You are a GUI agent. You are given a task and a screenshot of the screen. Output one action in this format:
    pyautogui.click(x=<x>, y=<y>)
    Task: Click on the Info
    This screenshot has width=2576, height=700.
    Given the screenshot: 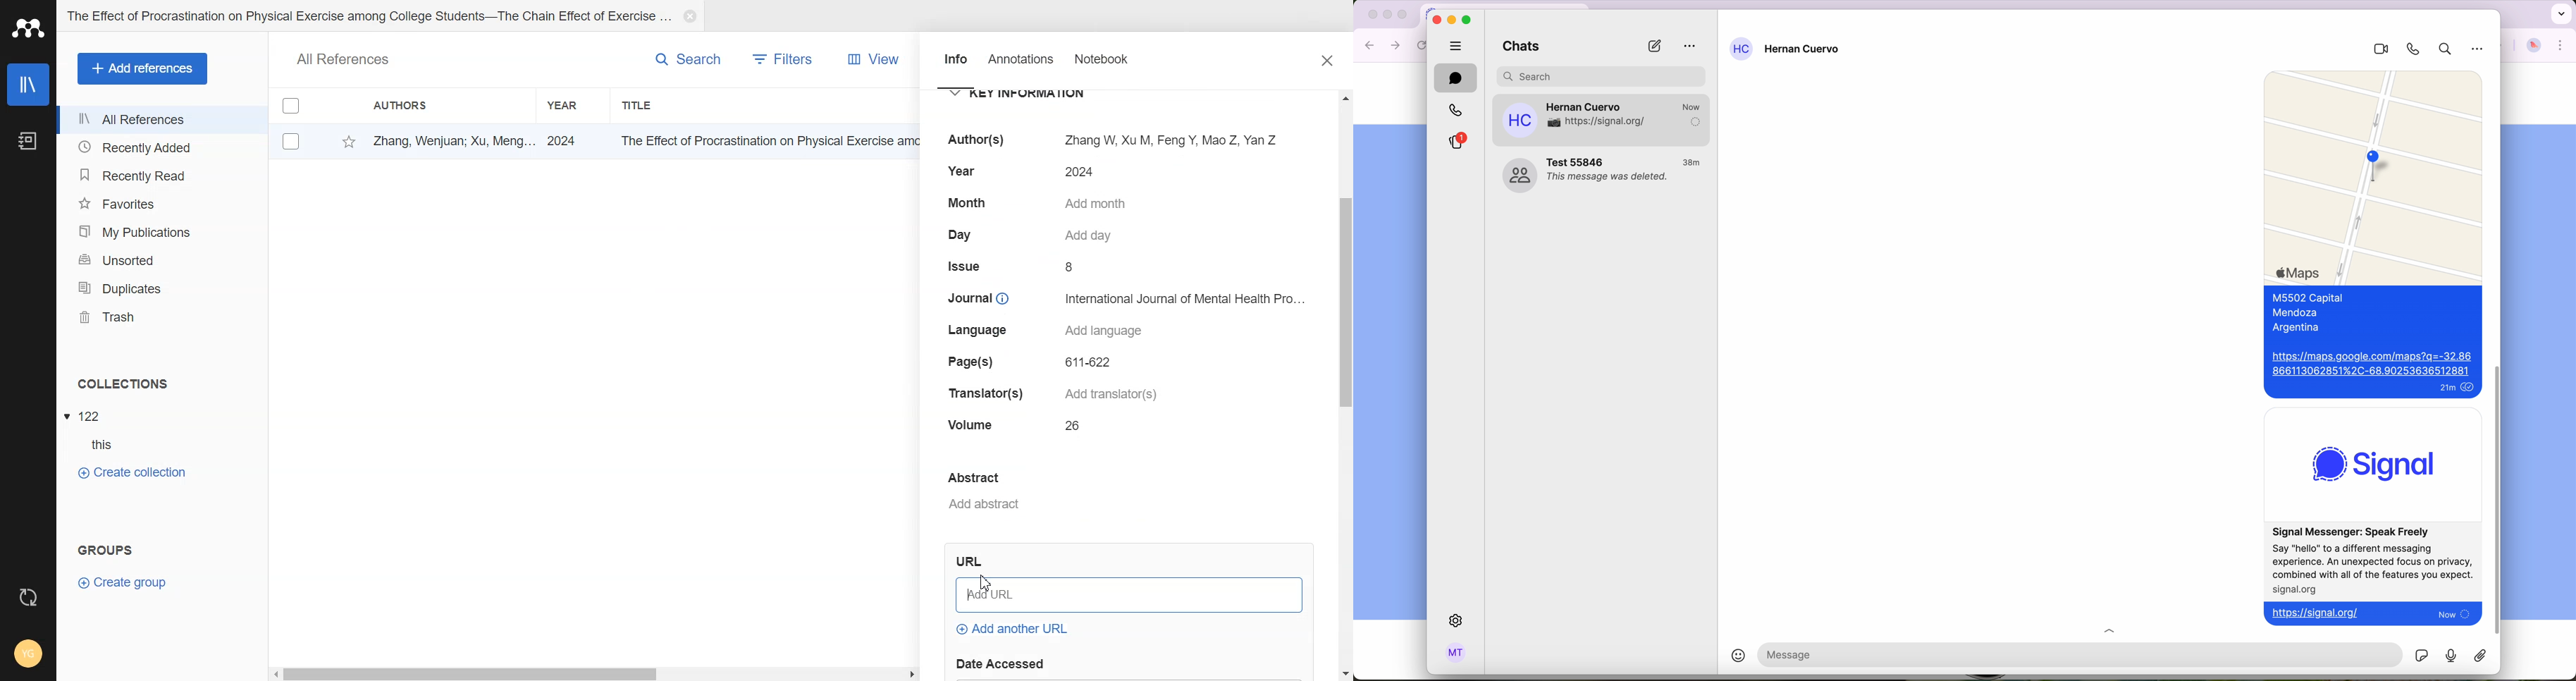 What is the action you would take?
    pyautogui.click(x=954, y=65)
    